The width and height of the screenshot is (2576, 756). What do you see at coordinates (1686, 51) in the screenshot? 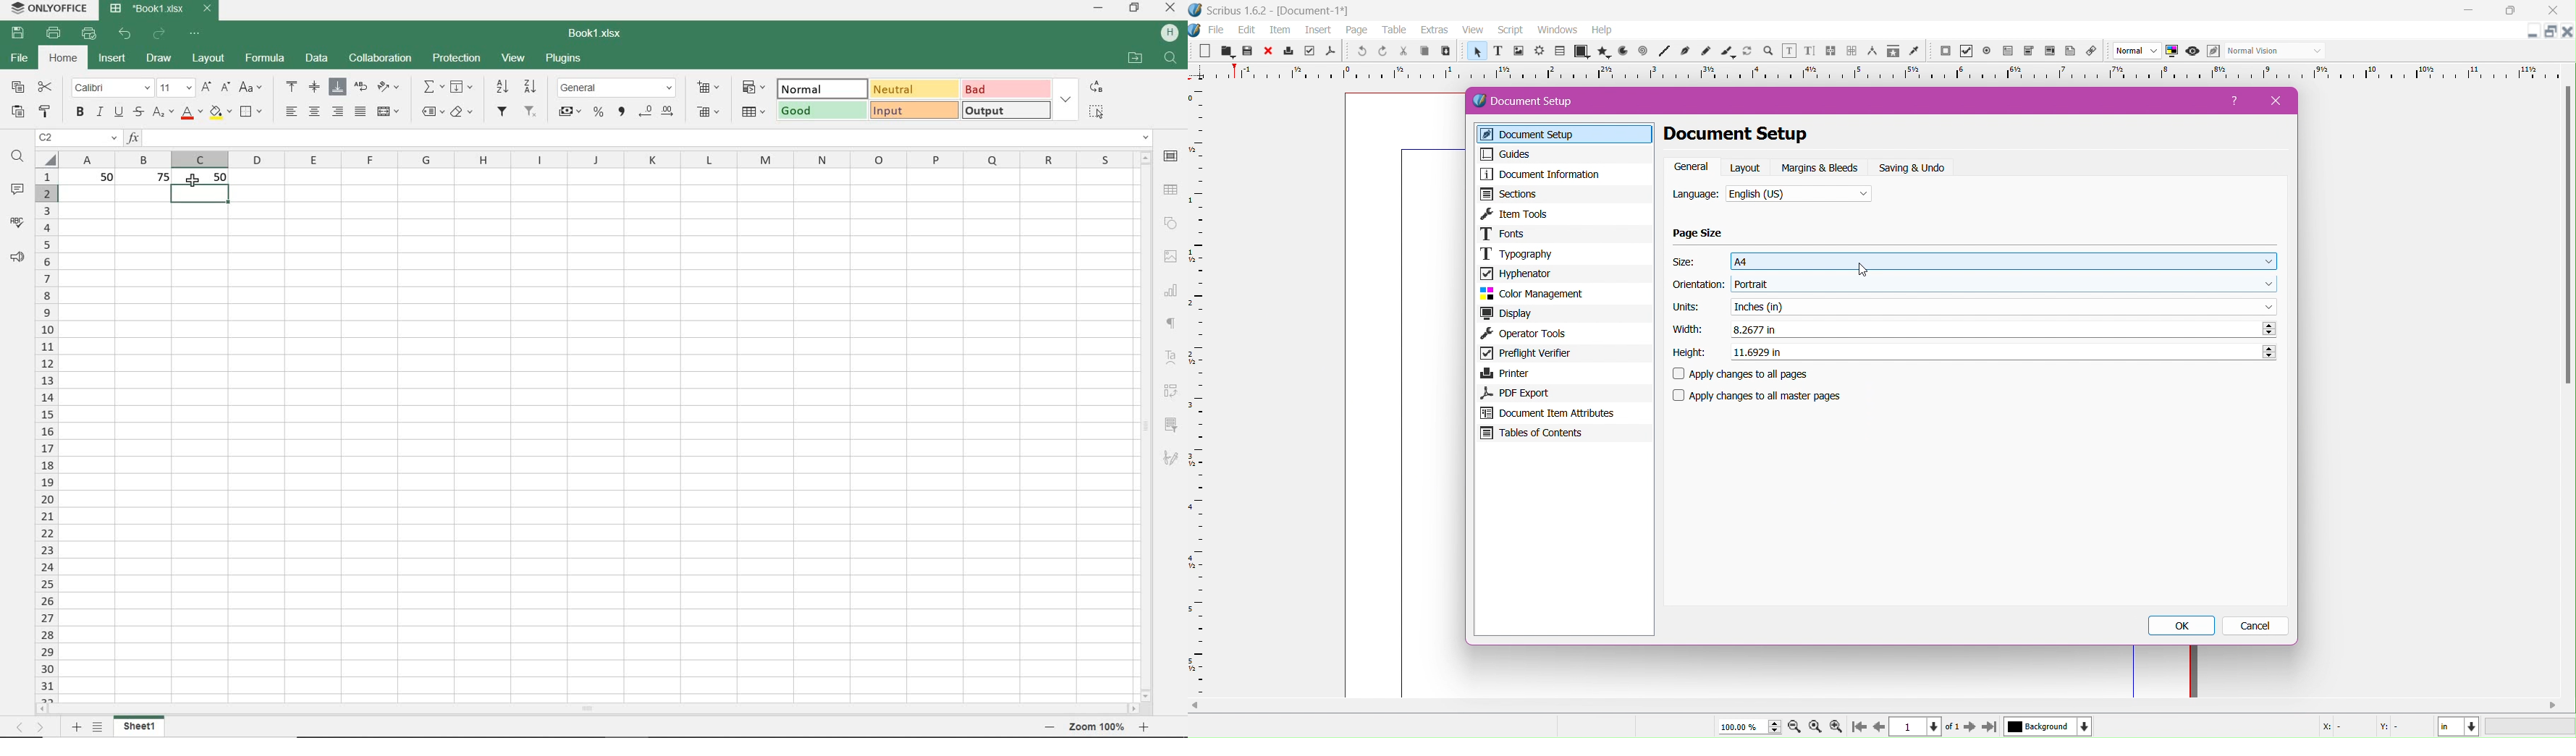
I see `bezier curve` at bounding box center [1686, 51].